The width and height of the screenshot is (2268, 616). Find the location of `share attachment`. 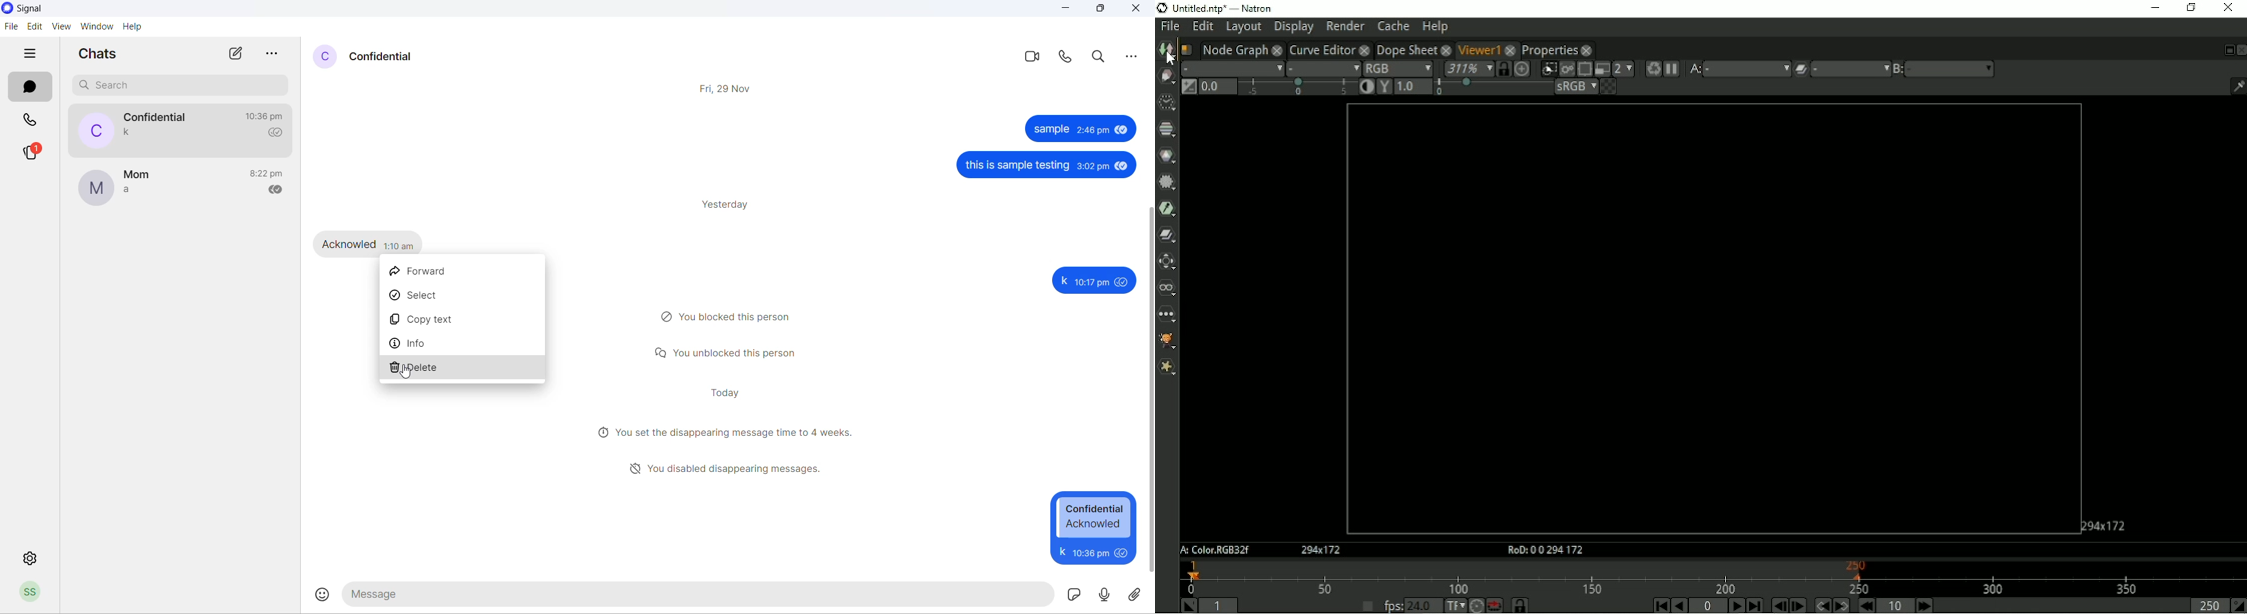

share attachment is located at coordinates (1138, 596).